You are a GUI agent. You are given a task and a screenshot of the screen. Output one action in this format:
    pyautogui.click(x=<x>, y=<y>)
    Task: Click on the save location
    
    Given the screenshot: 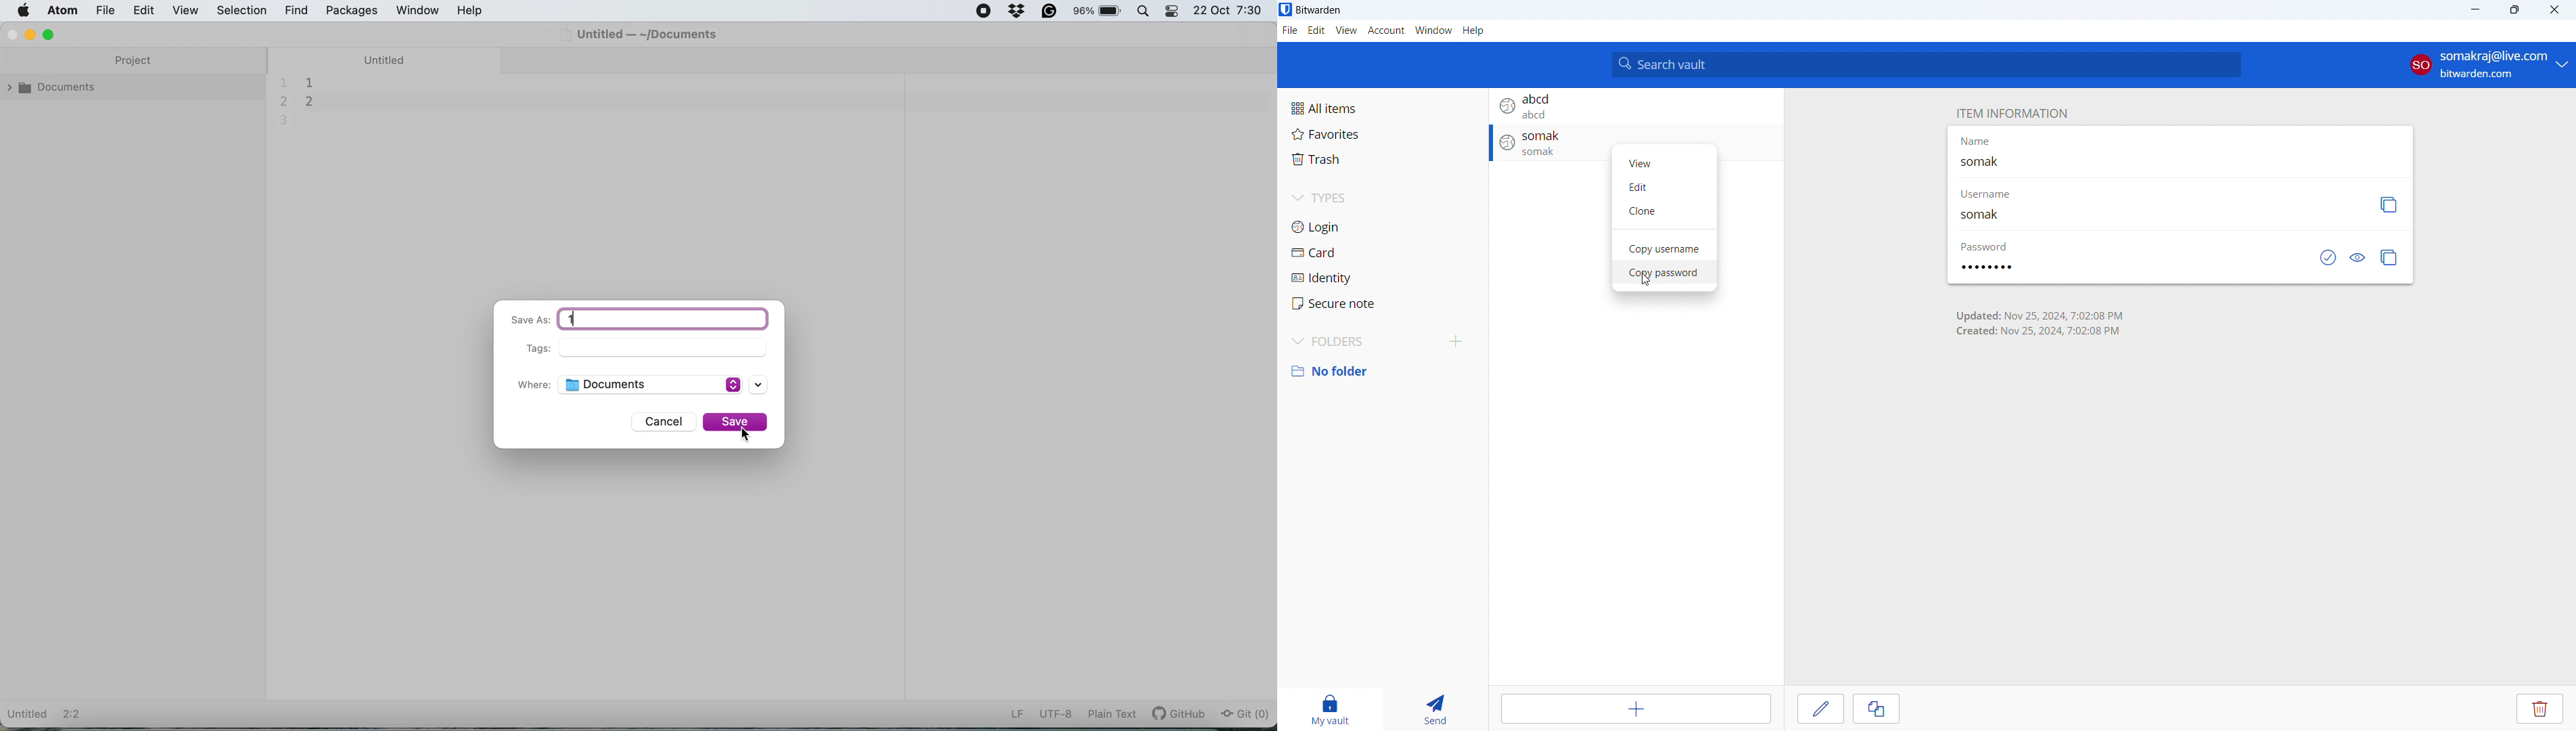 What is the action you would take?
    pyautogui.click(x=663, y=385)
    